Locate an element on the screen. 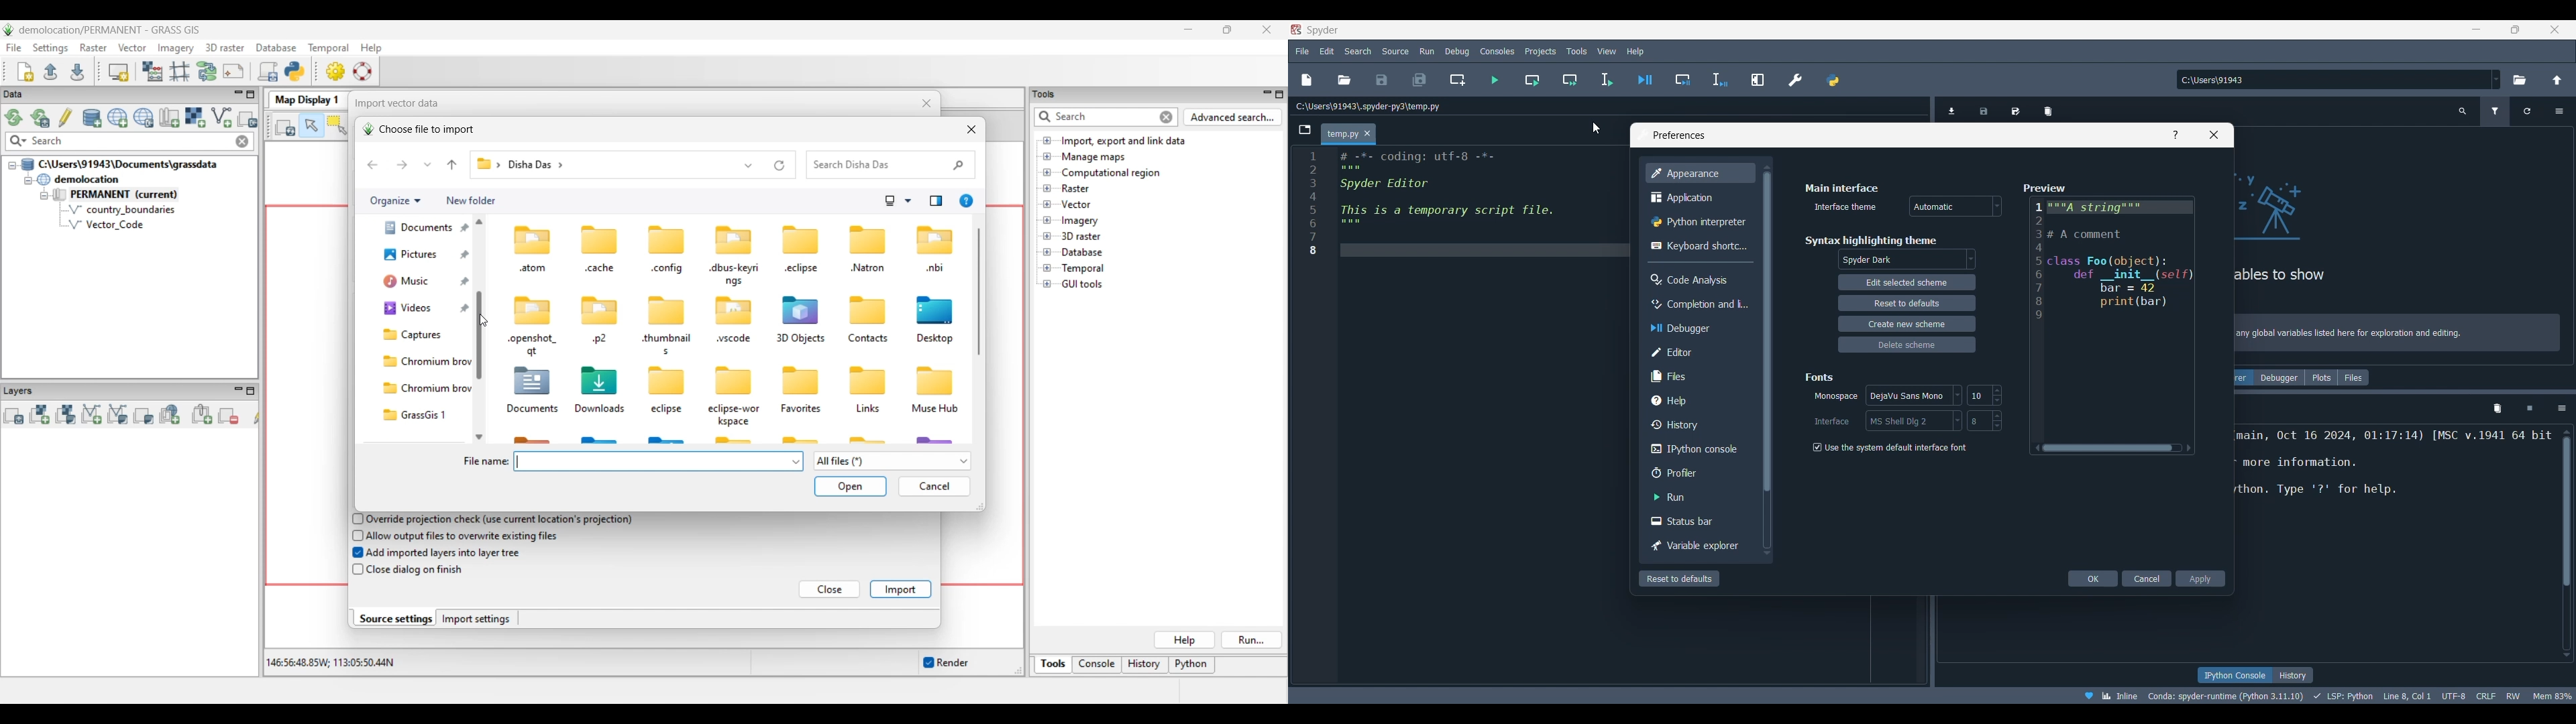 The width and height of the screenshot is (2576, 728). Open file is located at coordinates (1344, 80).